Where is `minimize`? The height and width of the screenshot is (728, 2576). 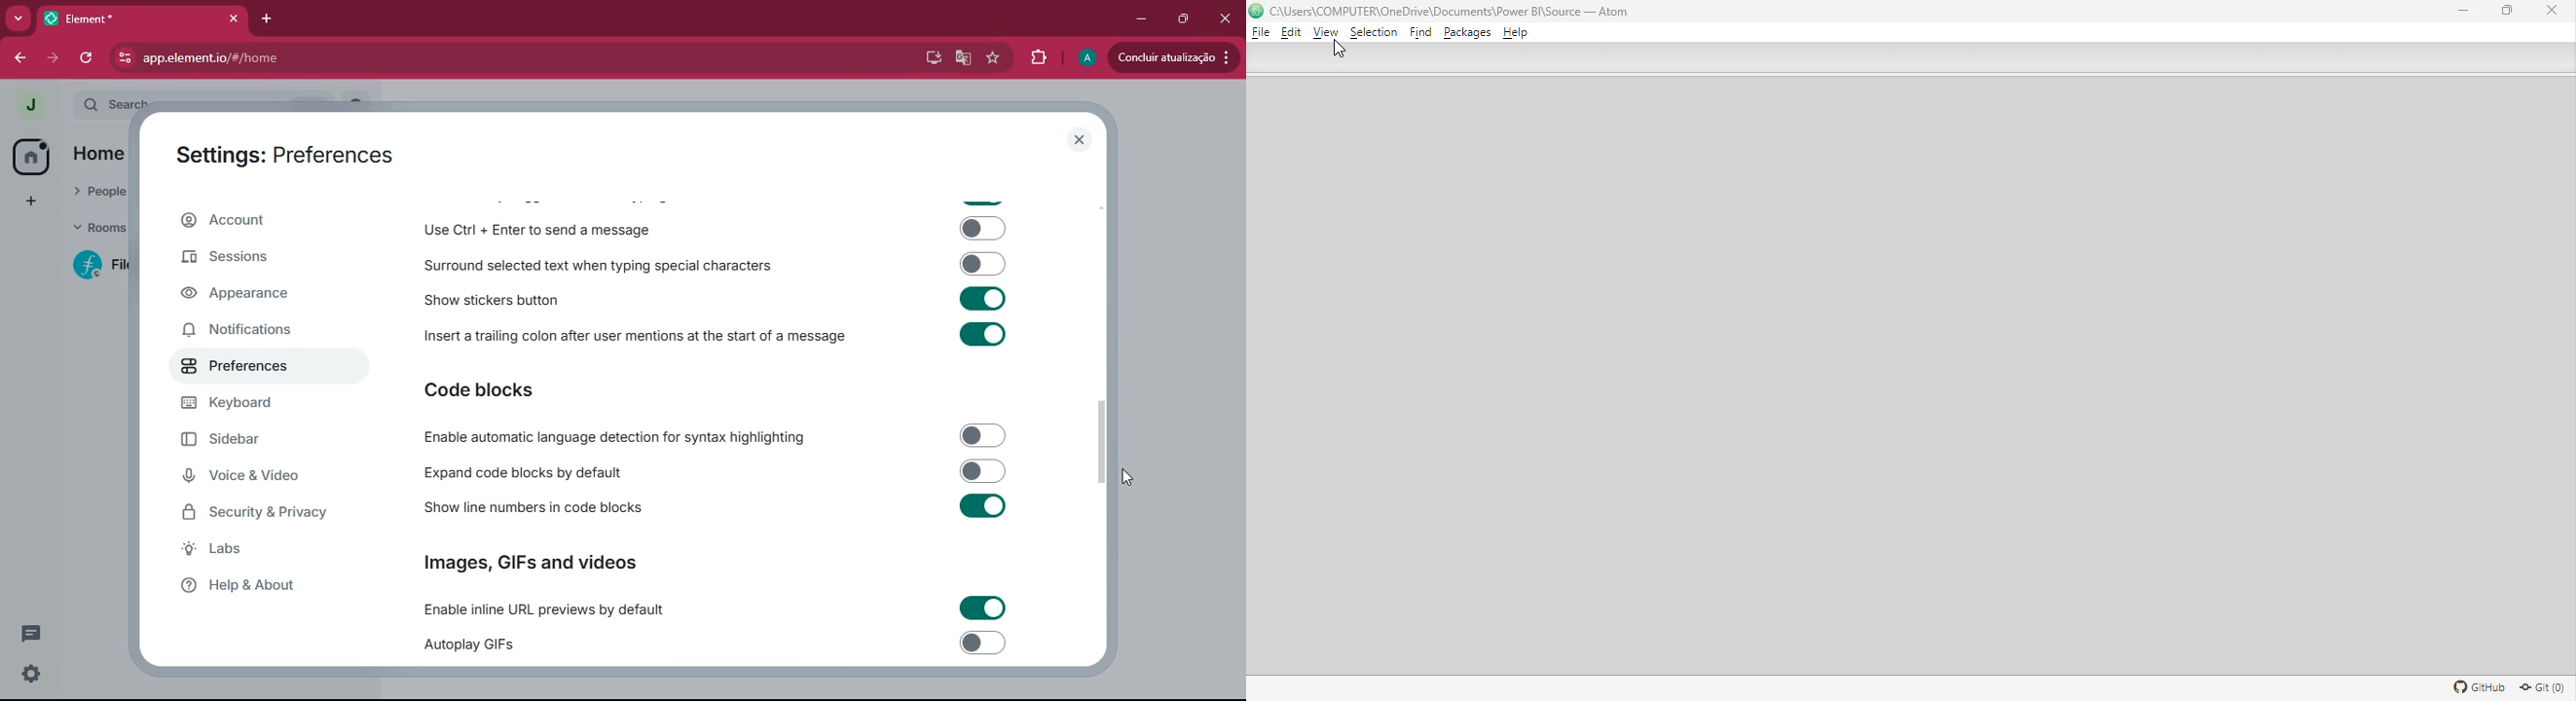 minimize is located at coordinates (1144, 20).